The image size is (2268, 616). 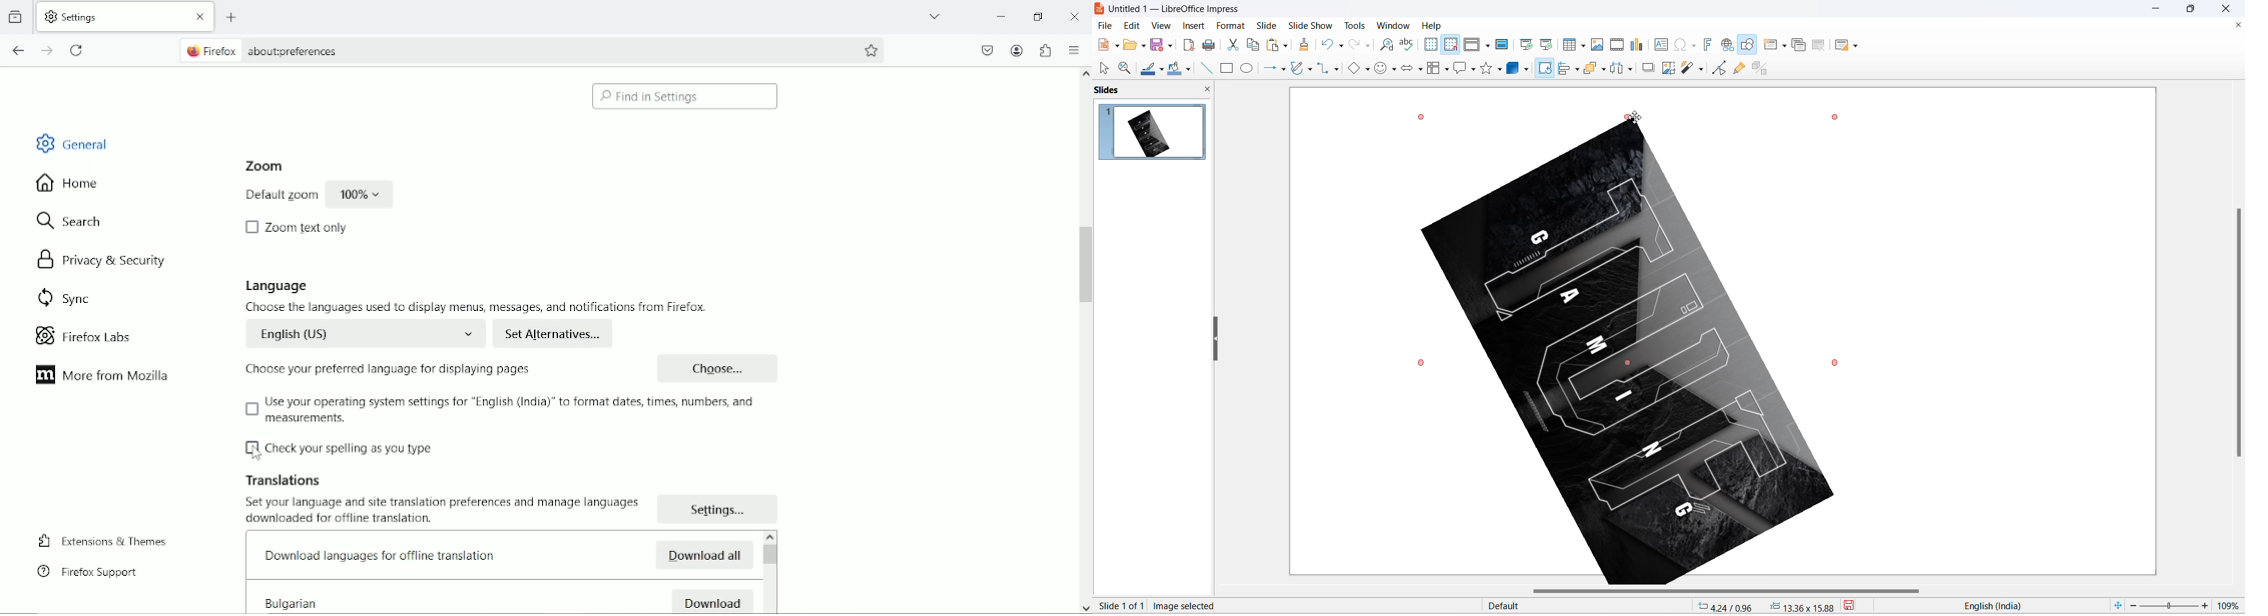 What do you see at coordinates (2207, 605) in the screenshot?
I see `zoom increase` at bounding box center [2207, 605].